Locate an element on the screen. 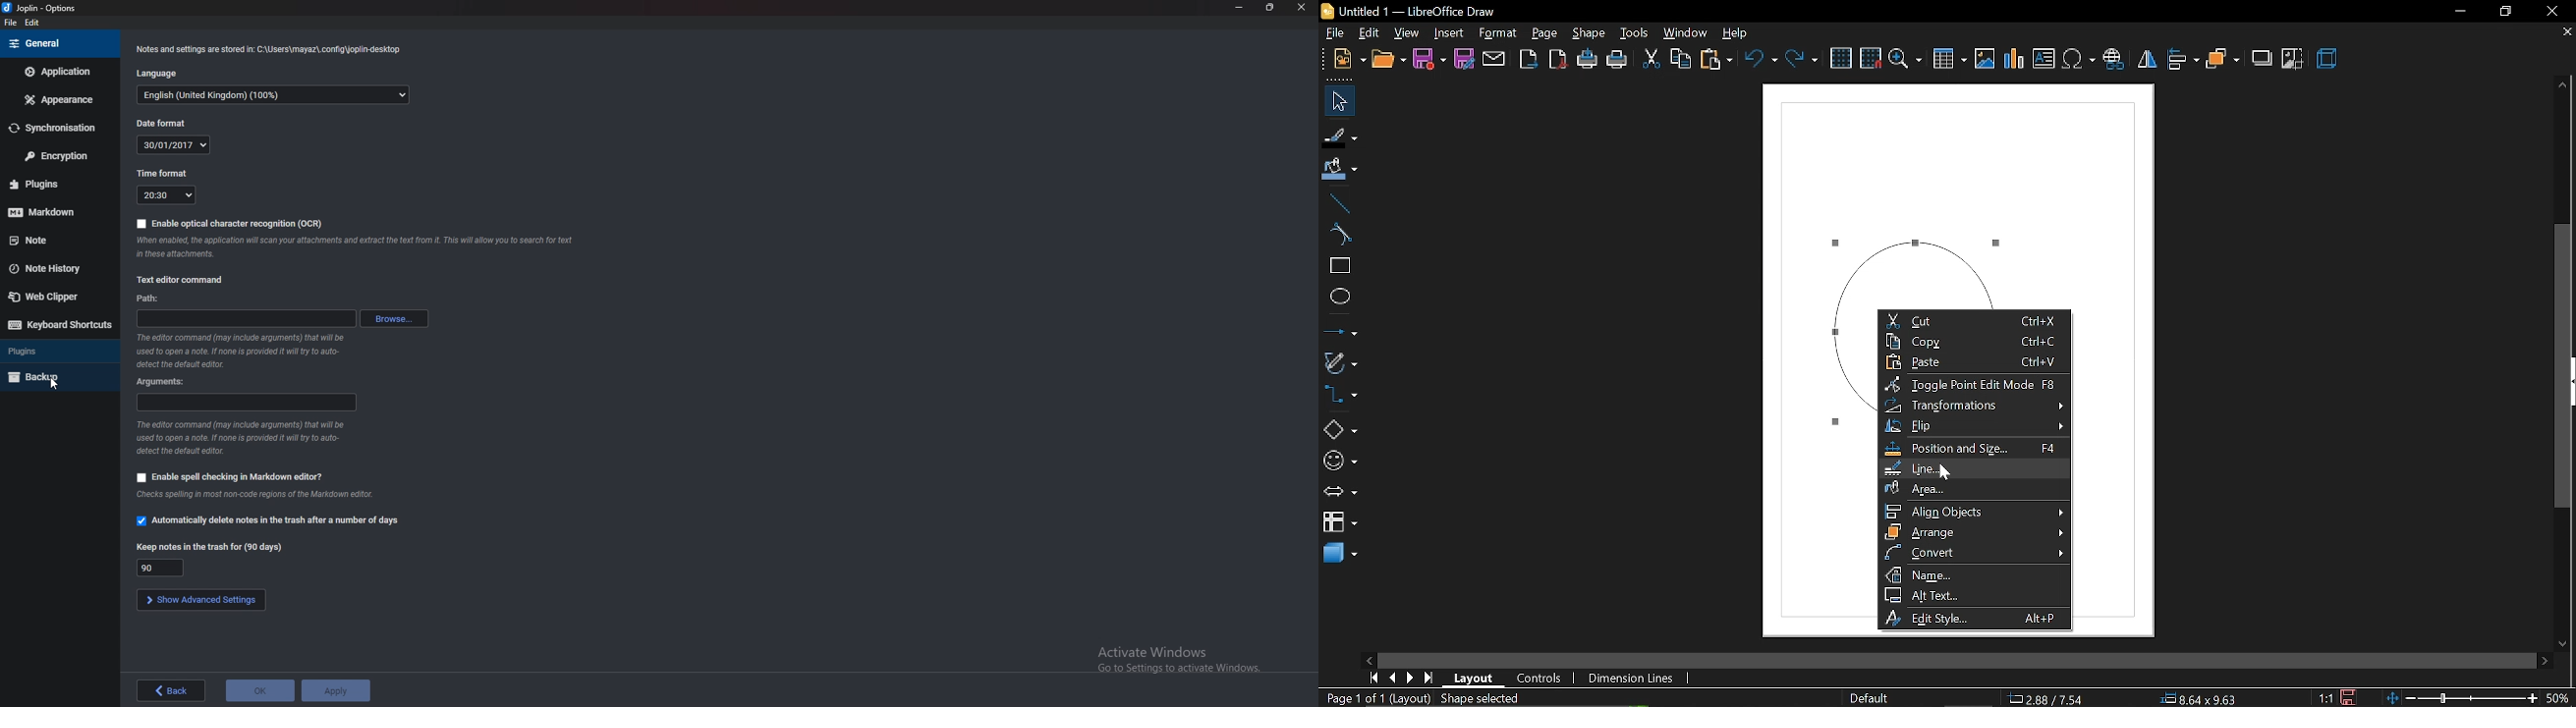 Image resolution: width=2576 pixels, height=728 pixels. Encryption is located at coordinates (57, 155).